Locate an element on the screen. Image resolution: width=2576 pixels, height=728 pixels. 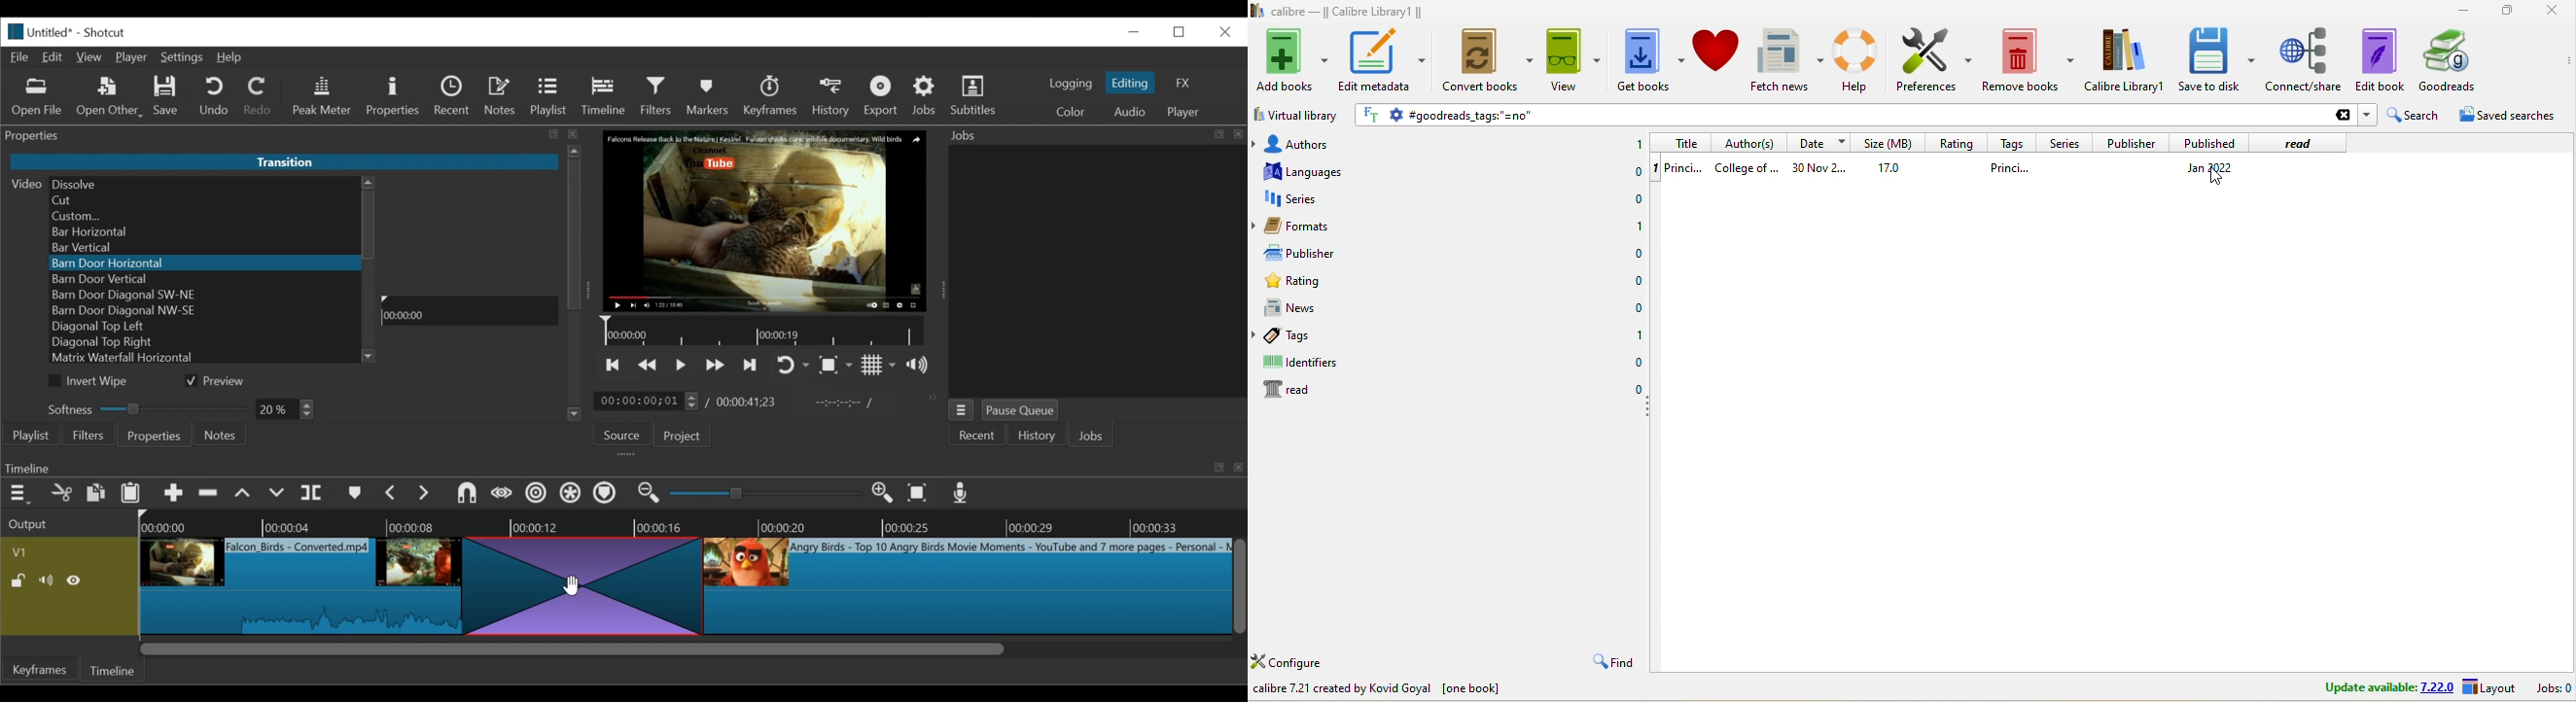
Cursor is located at coordinates (570, 584).